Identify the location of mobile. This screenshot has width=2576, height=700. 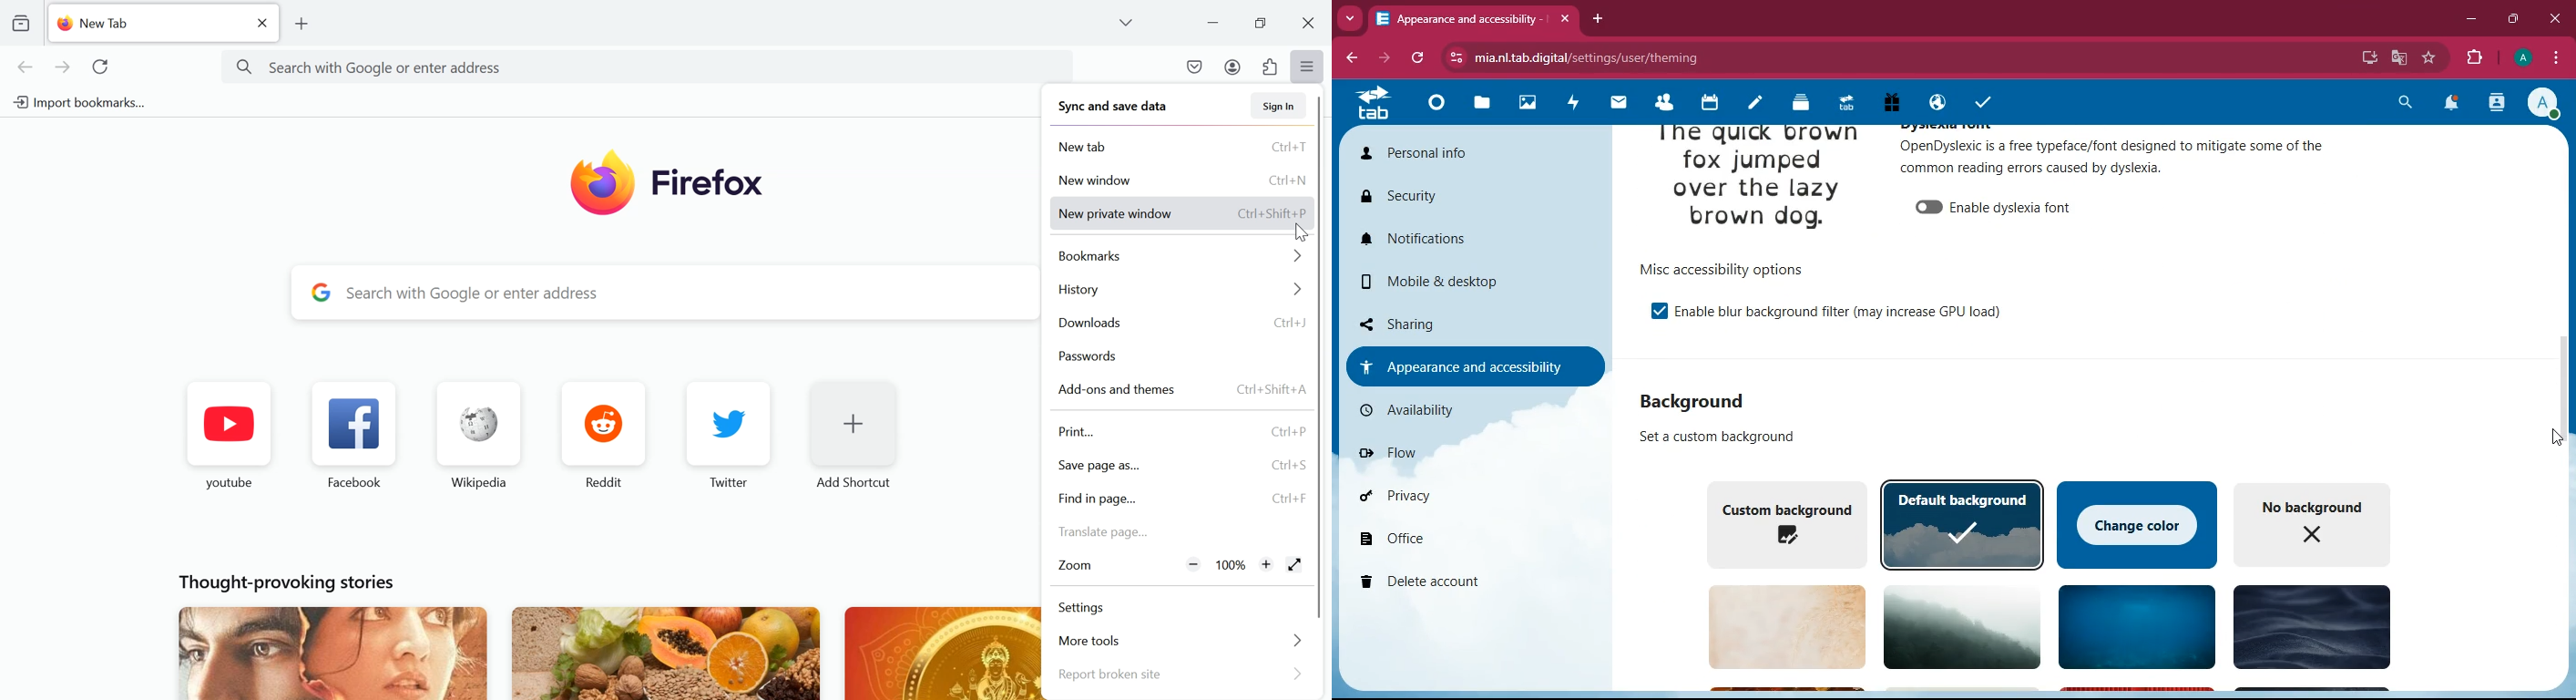
(1473, 286).